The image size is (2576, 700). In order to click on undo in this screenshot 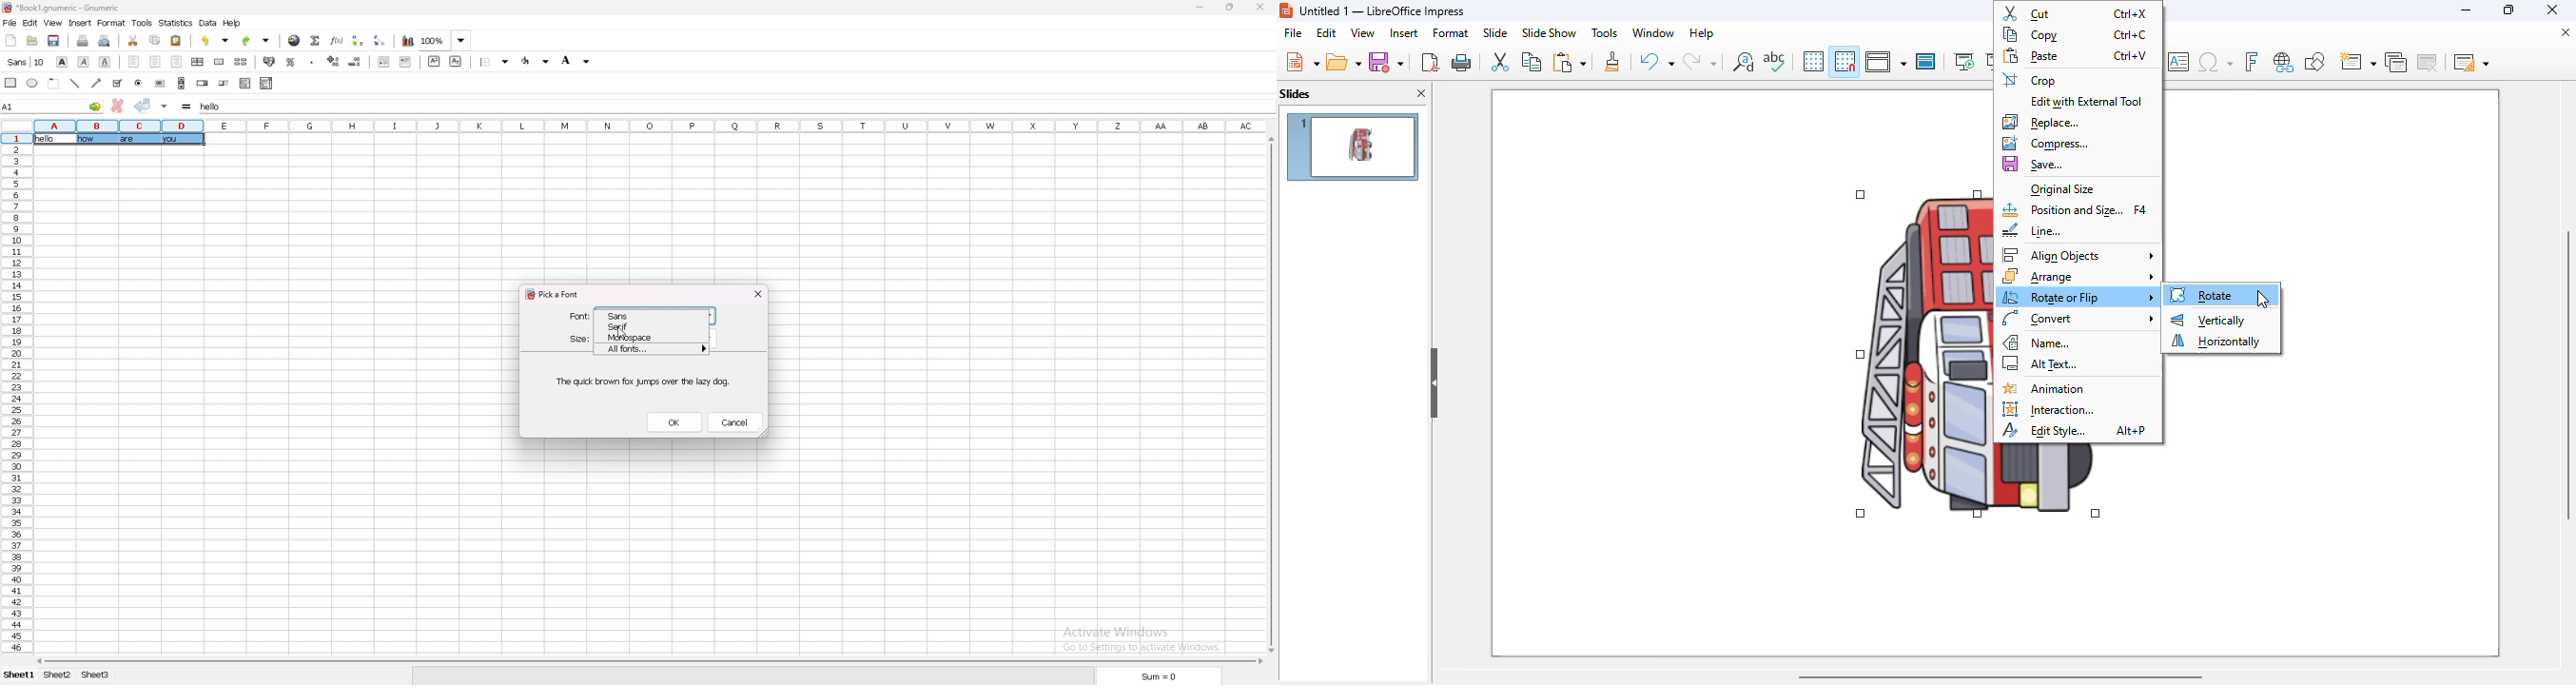, I will do `click(217, 41)`.